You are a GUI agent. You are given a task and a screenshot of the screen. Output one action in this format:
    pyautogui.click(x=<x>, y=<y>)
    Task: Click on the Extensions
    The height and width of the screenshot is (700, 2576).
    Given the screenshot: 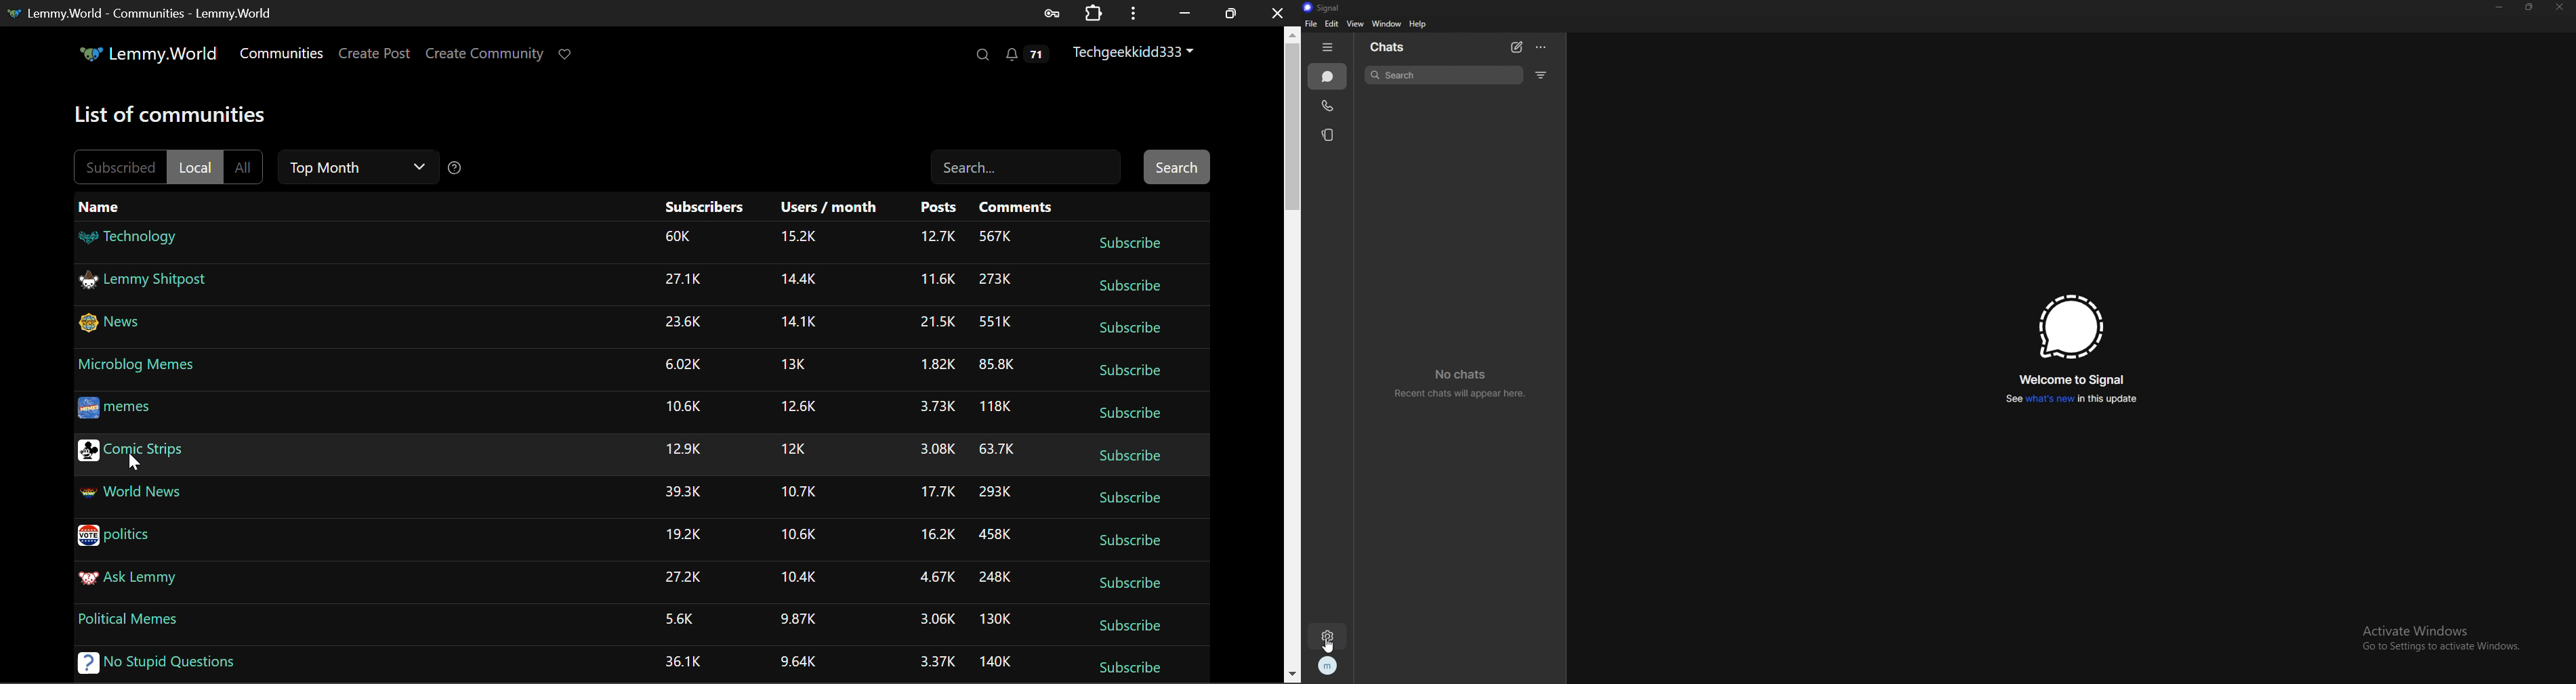 What is the action you would take?
    pyautogui.click(x=1093, y=13)
    